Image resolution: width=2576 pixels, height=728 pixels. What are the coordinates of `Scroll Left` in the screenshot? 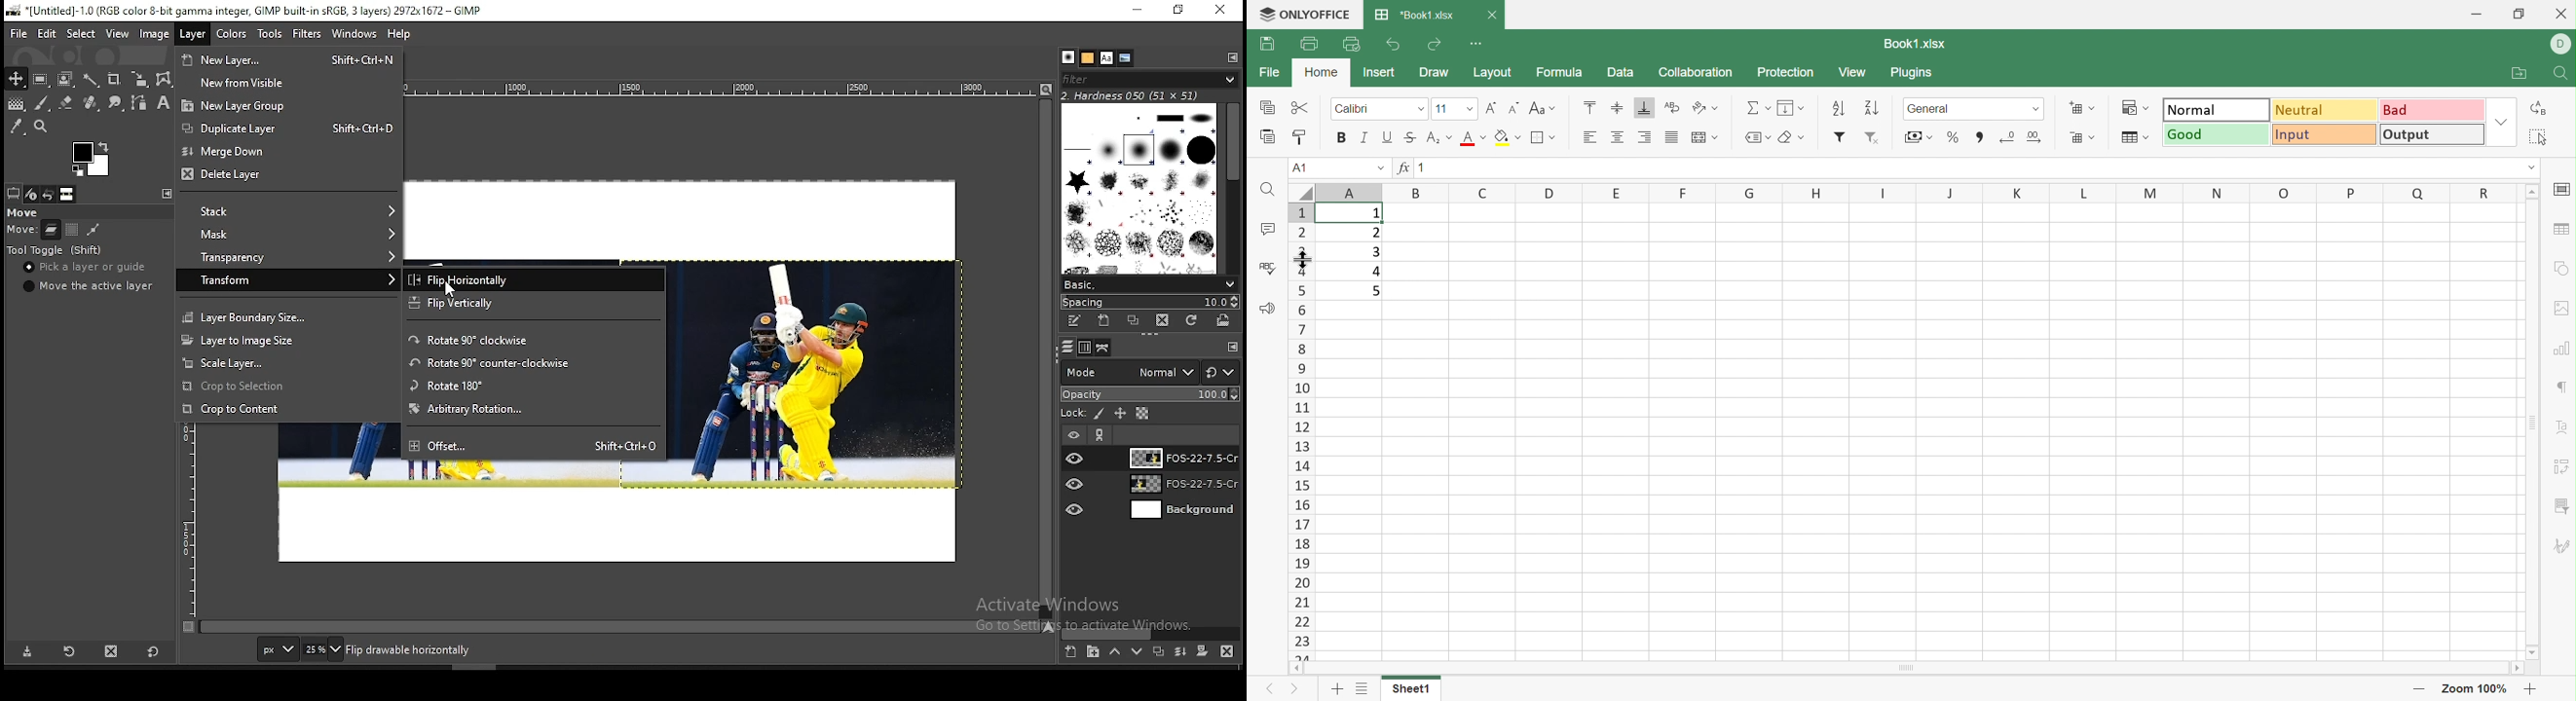 It's located at (1297, 668).